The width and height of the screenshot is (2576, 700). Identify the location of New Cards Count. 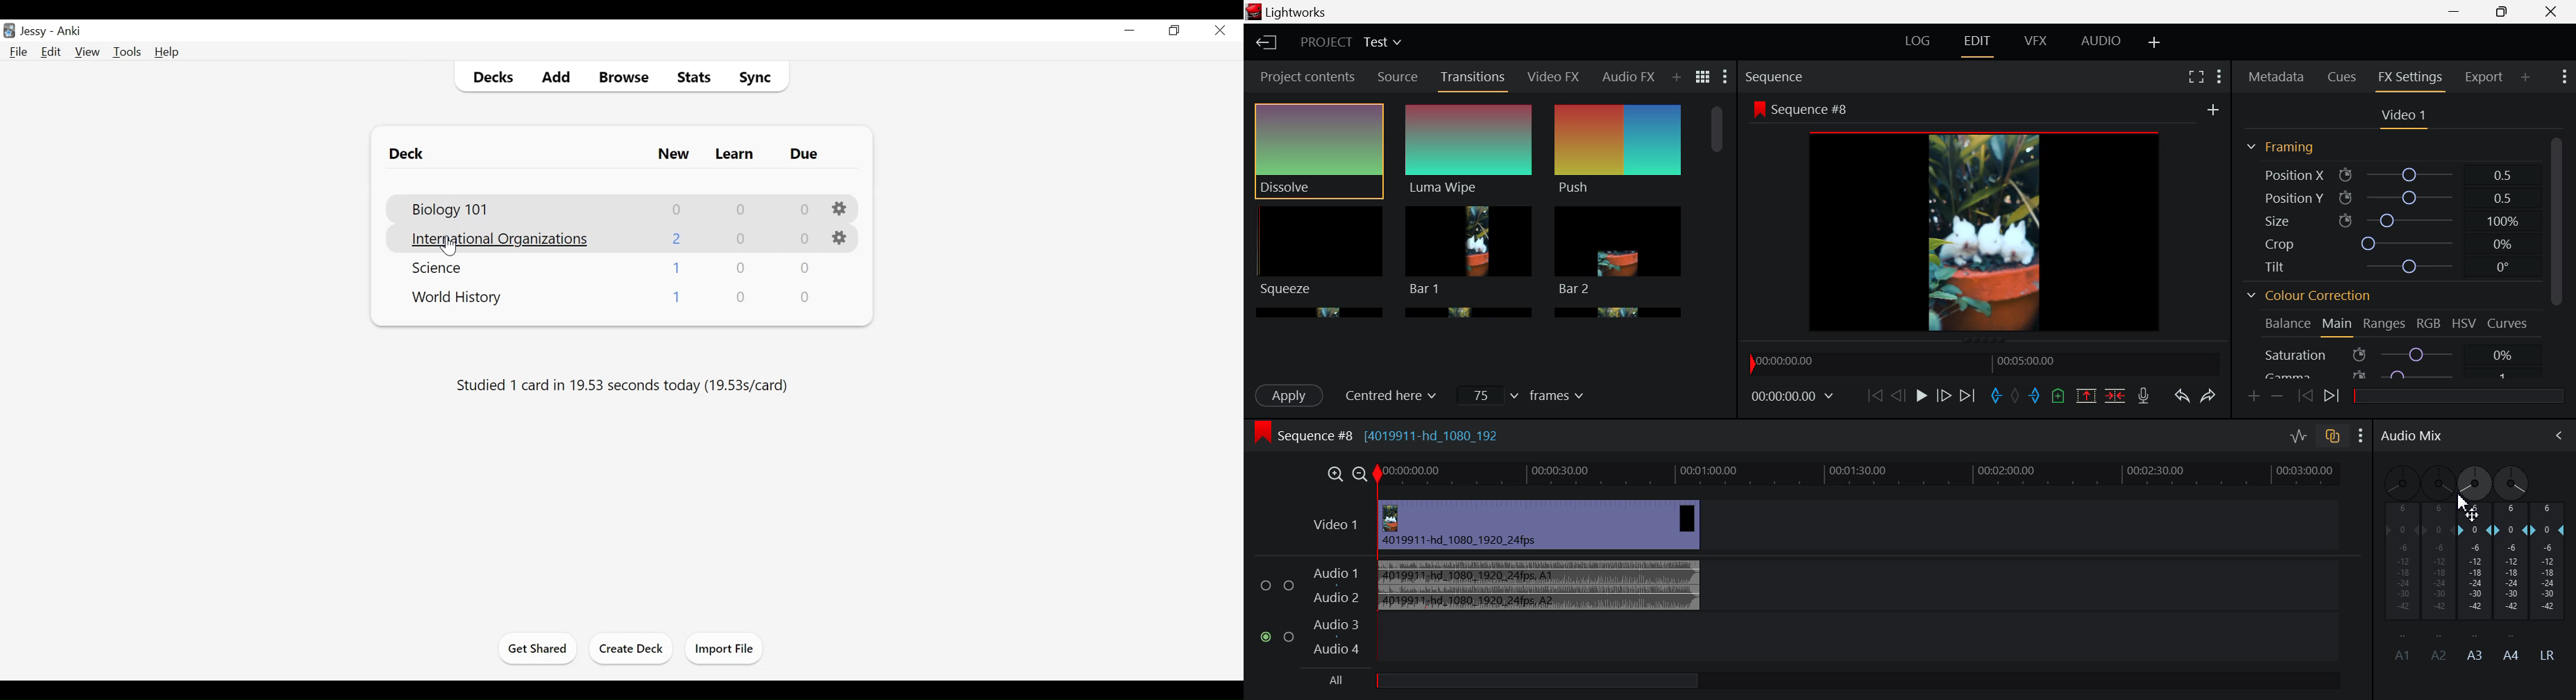
(677, 209).